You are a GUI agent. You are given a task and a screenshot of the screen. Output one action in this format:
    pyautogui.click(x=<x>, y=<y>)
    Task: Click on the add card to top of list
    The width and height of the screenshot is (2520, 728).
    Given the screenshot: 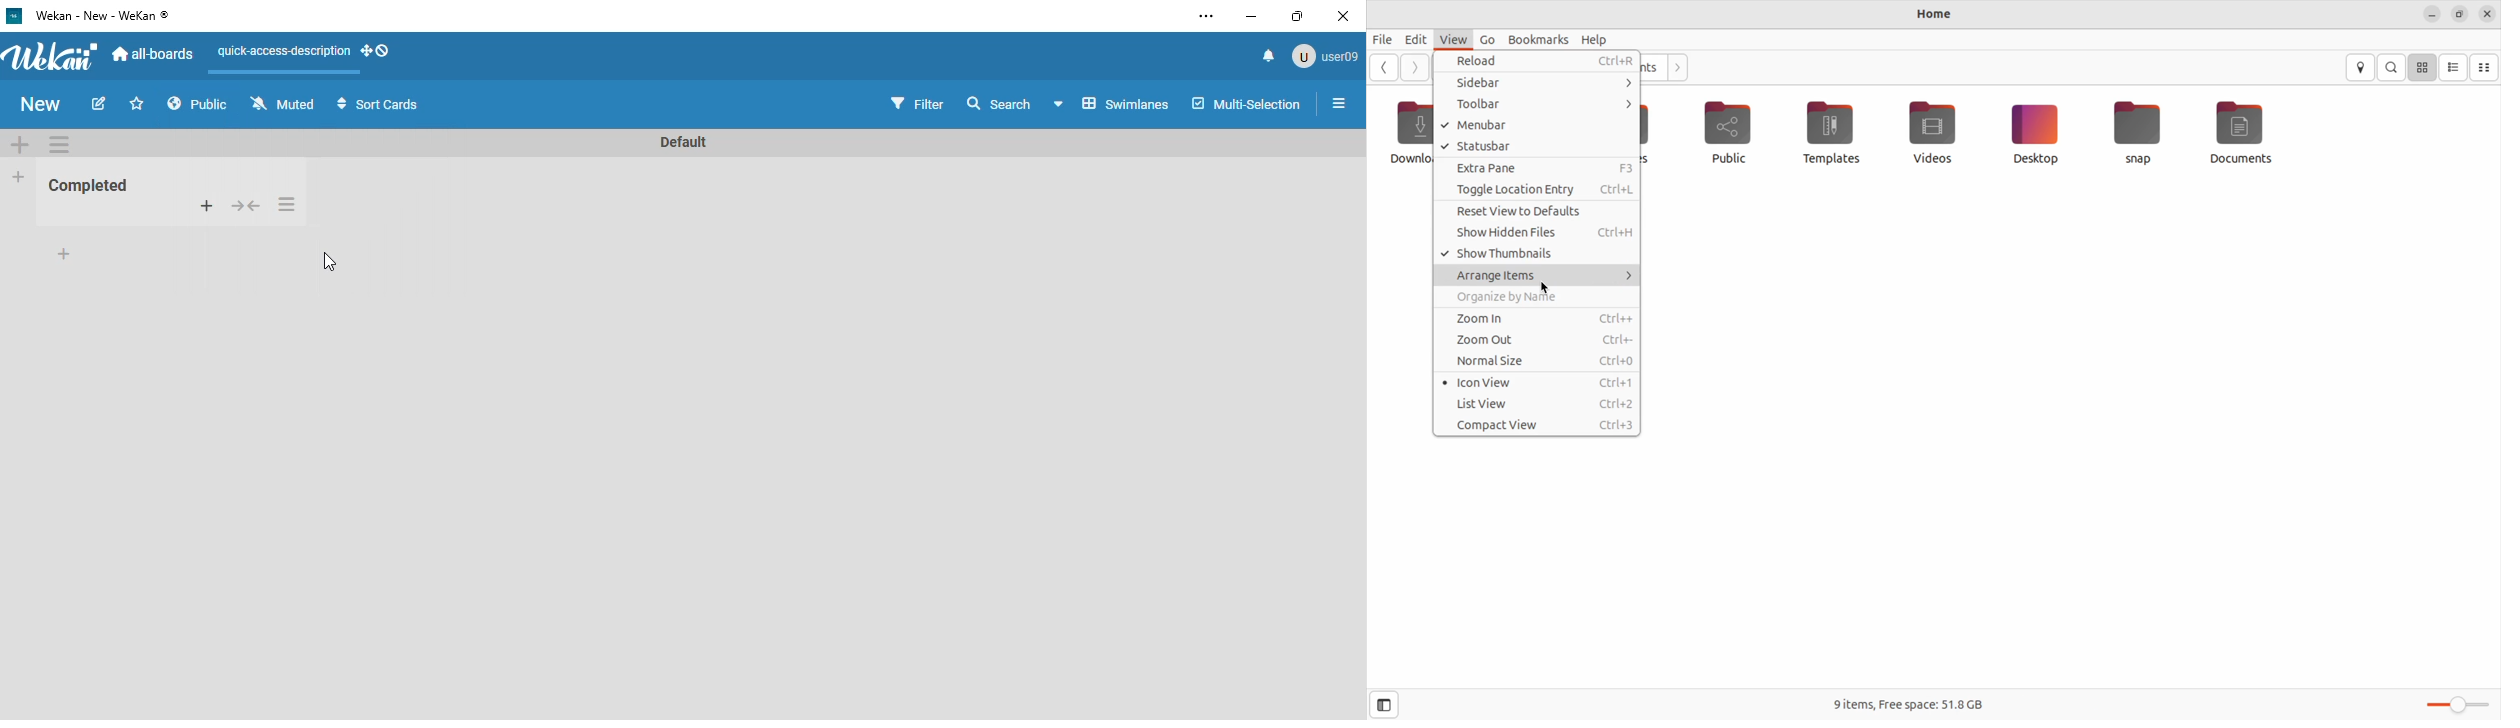 What is the action you would take?
    pyautogui.click(x=207, y=207)
    